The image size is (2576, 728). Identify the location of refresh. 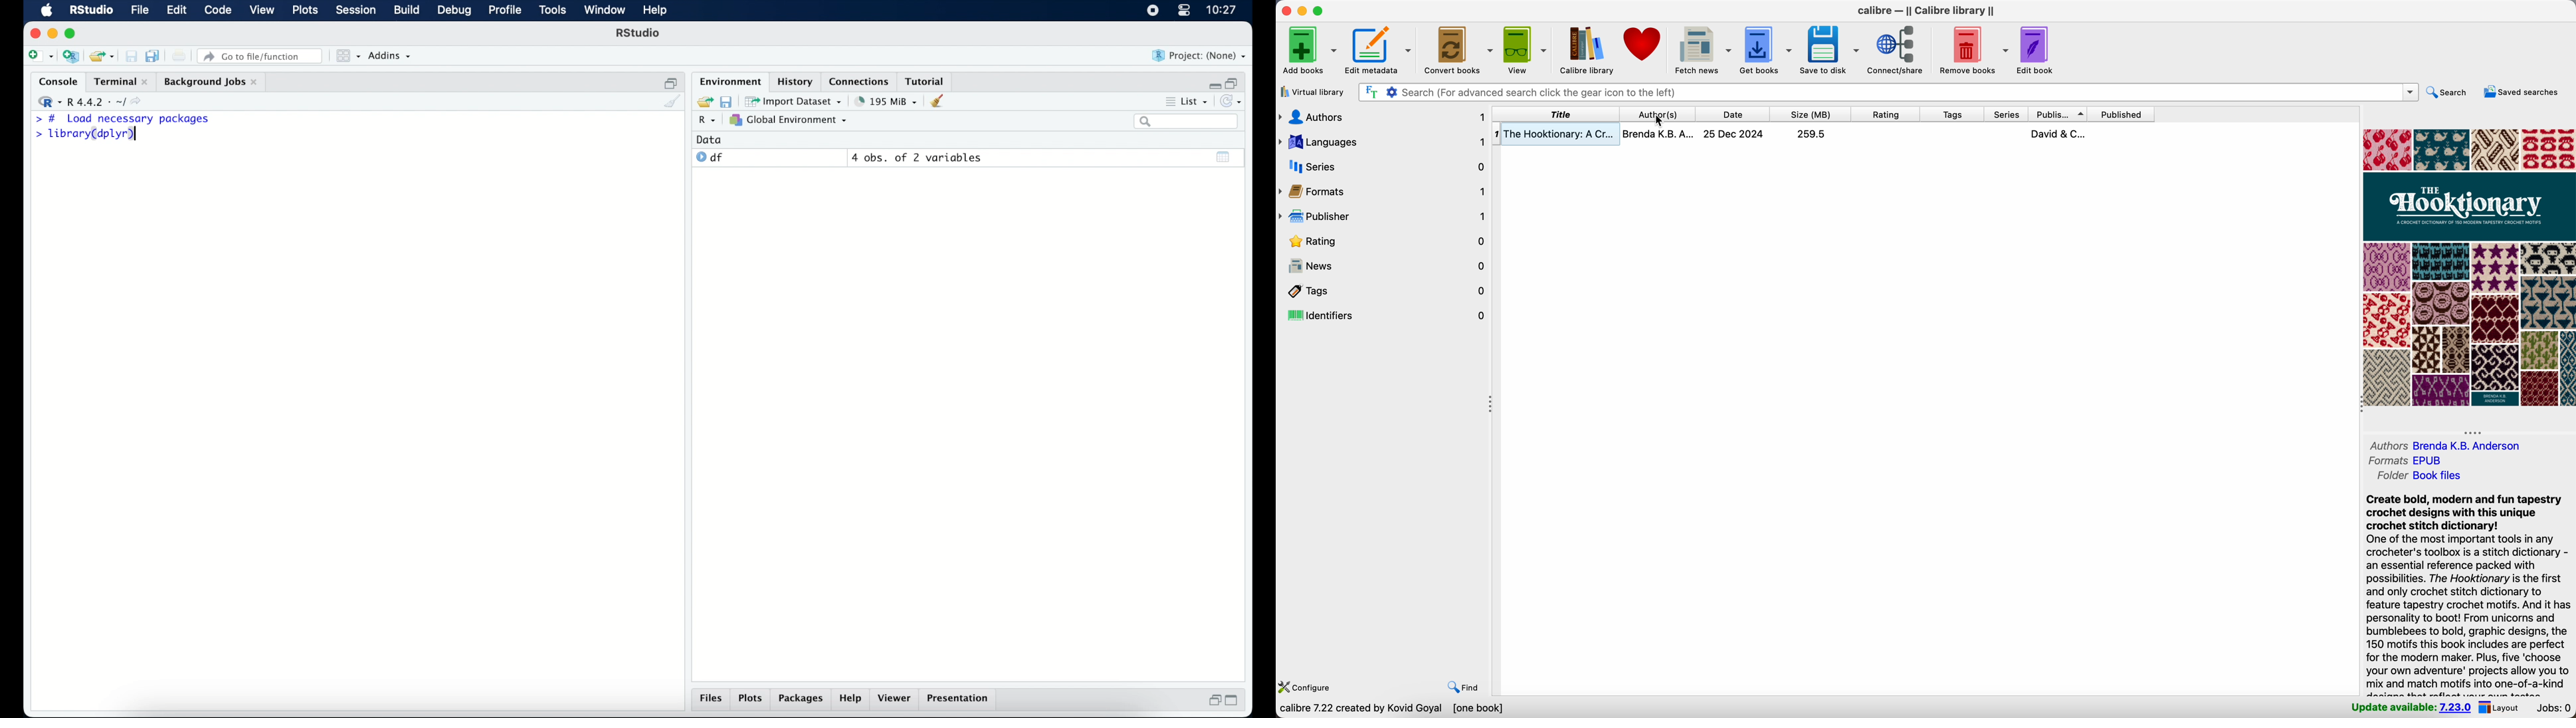
(1233, 102).